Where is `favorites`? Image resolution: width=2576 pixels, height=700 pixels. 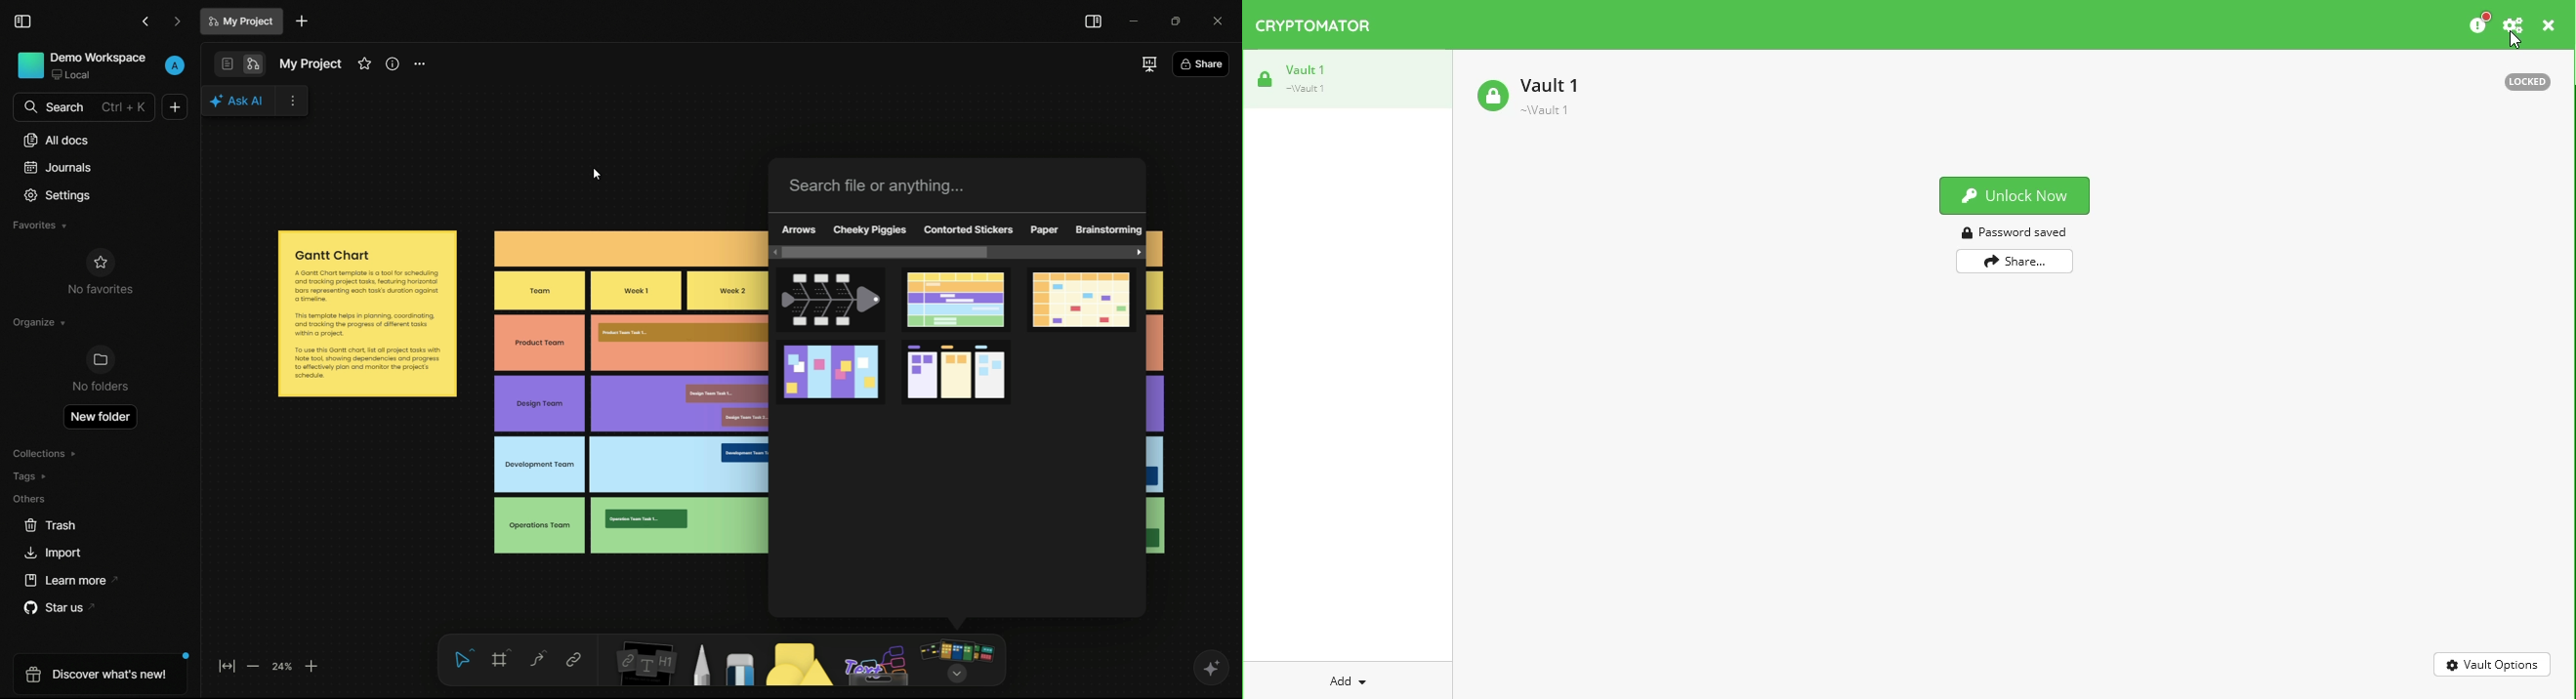 favorites is located at coordinates (39, 226).